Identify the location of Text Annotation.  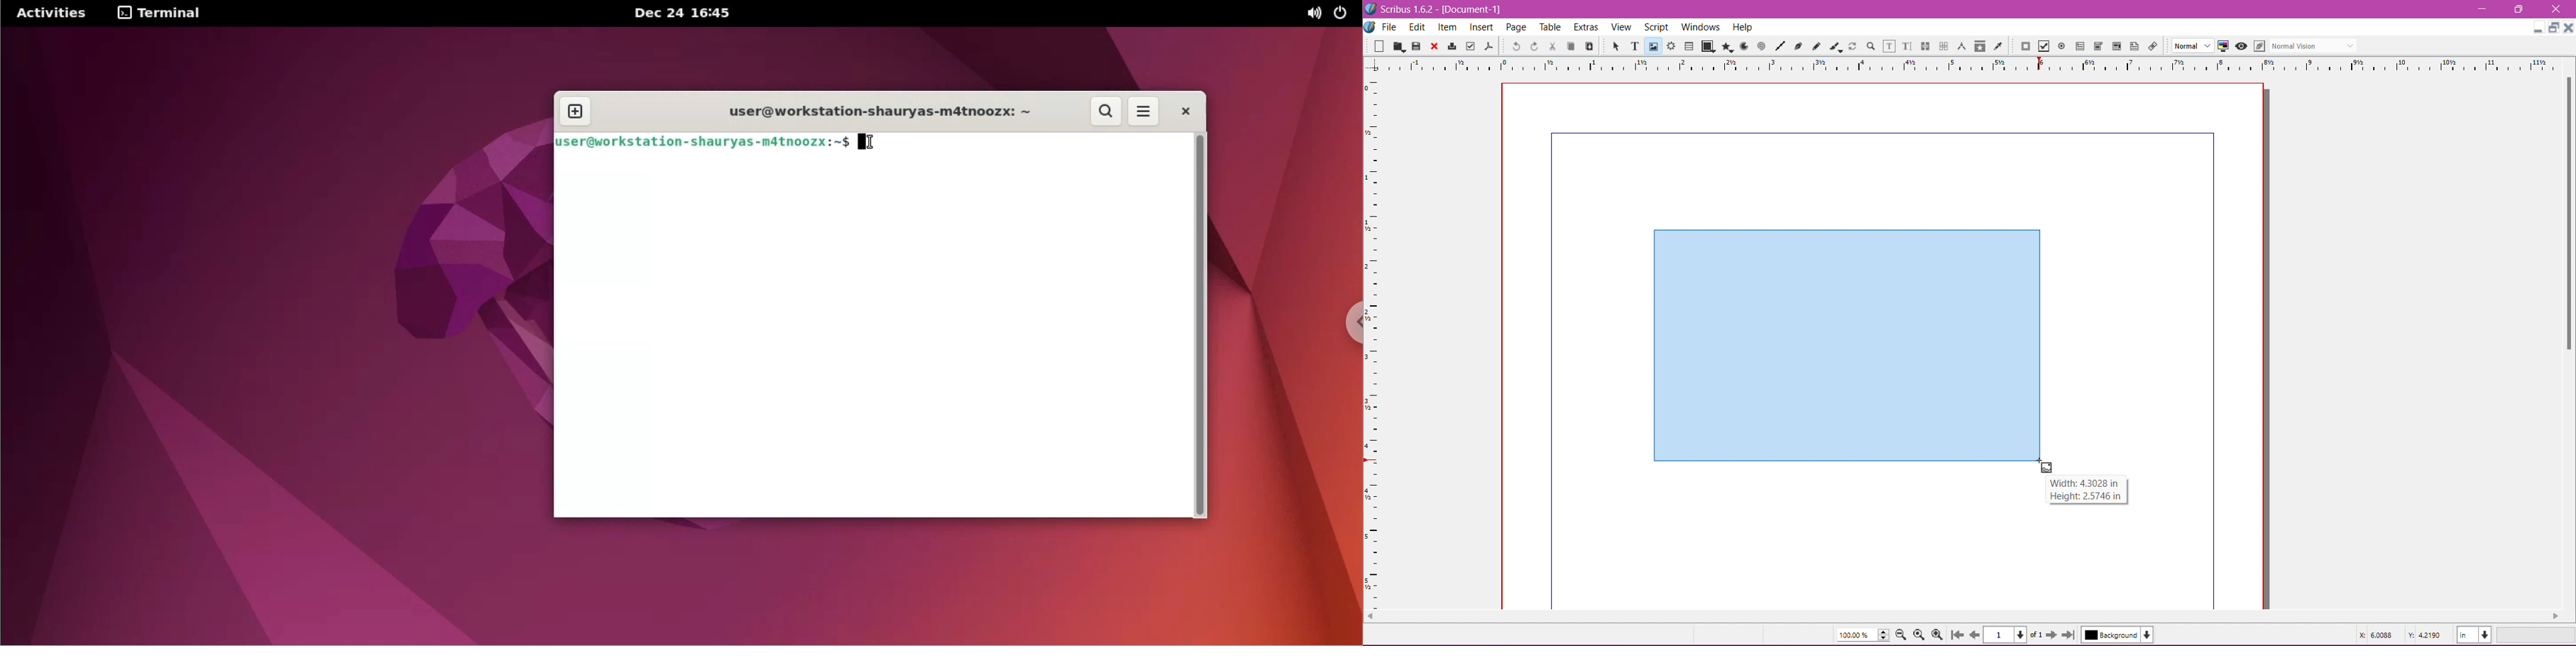
(2135, 46).